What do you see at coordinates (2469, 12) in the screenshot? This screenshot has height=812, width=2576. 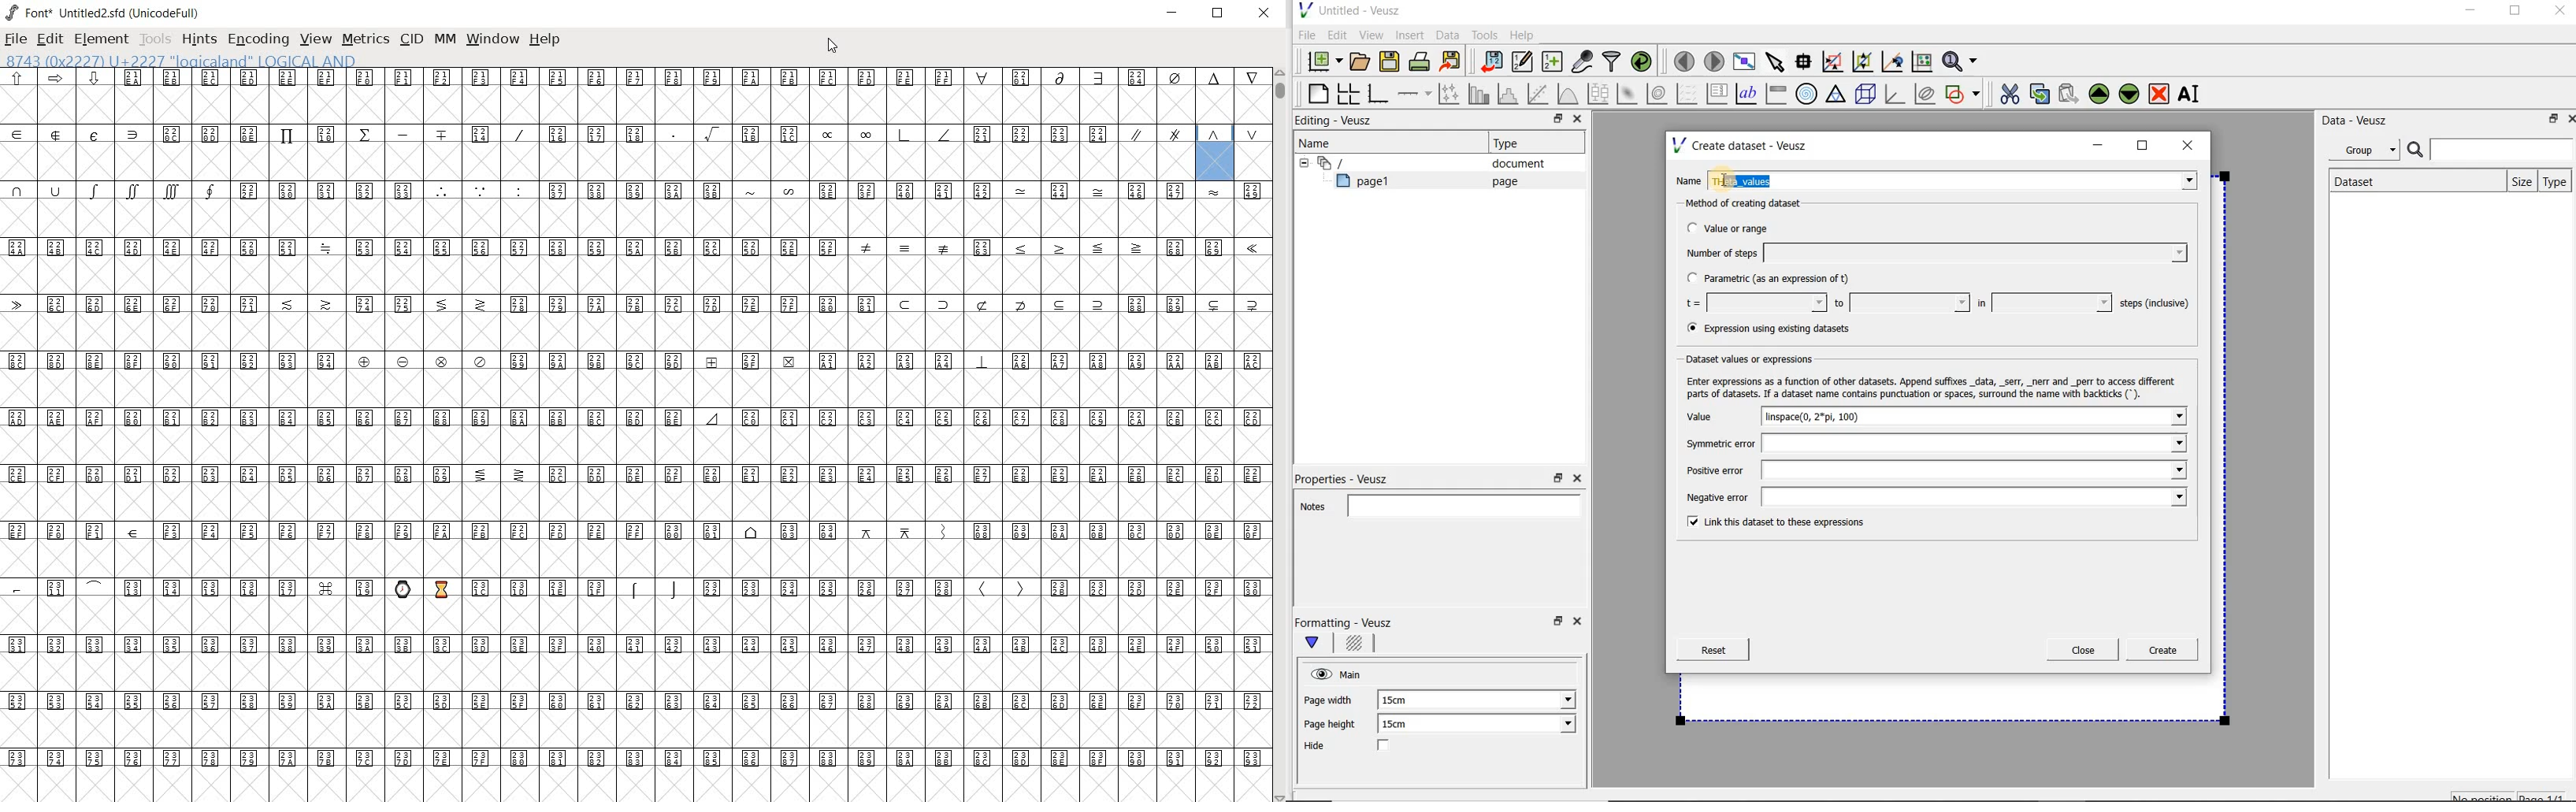 I see `minimize` at bounding box center [2469, 12].